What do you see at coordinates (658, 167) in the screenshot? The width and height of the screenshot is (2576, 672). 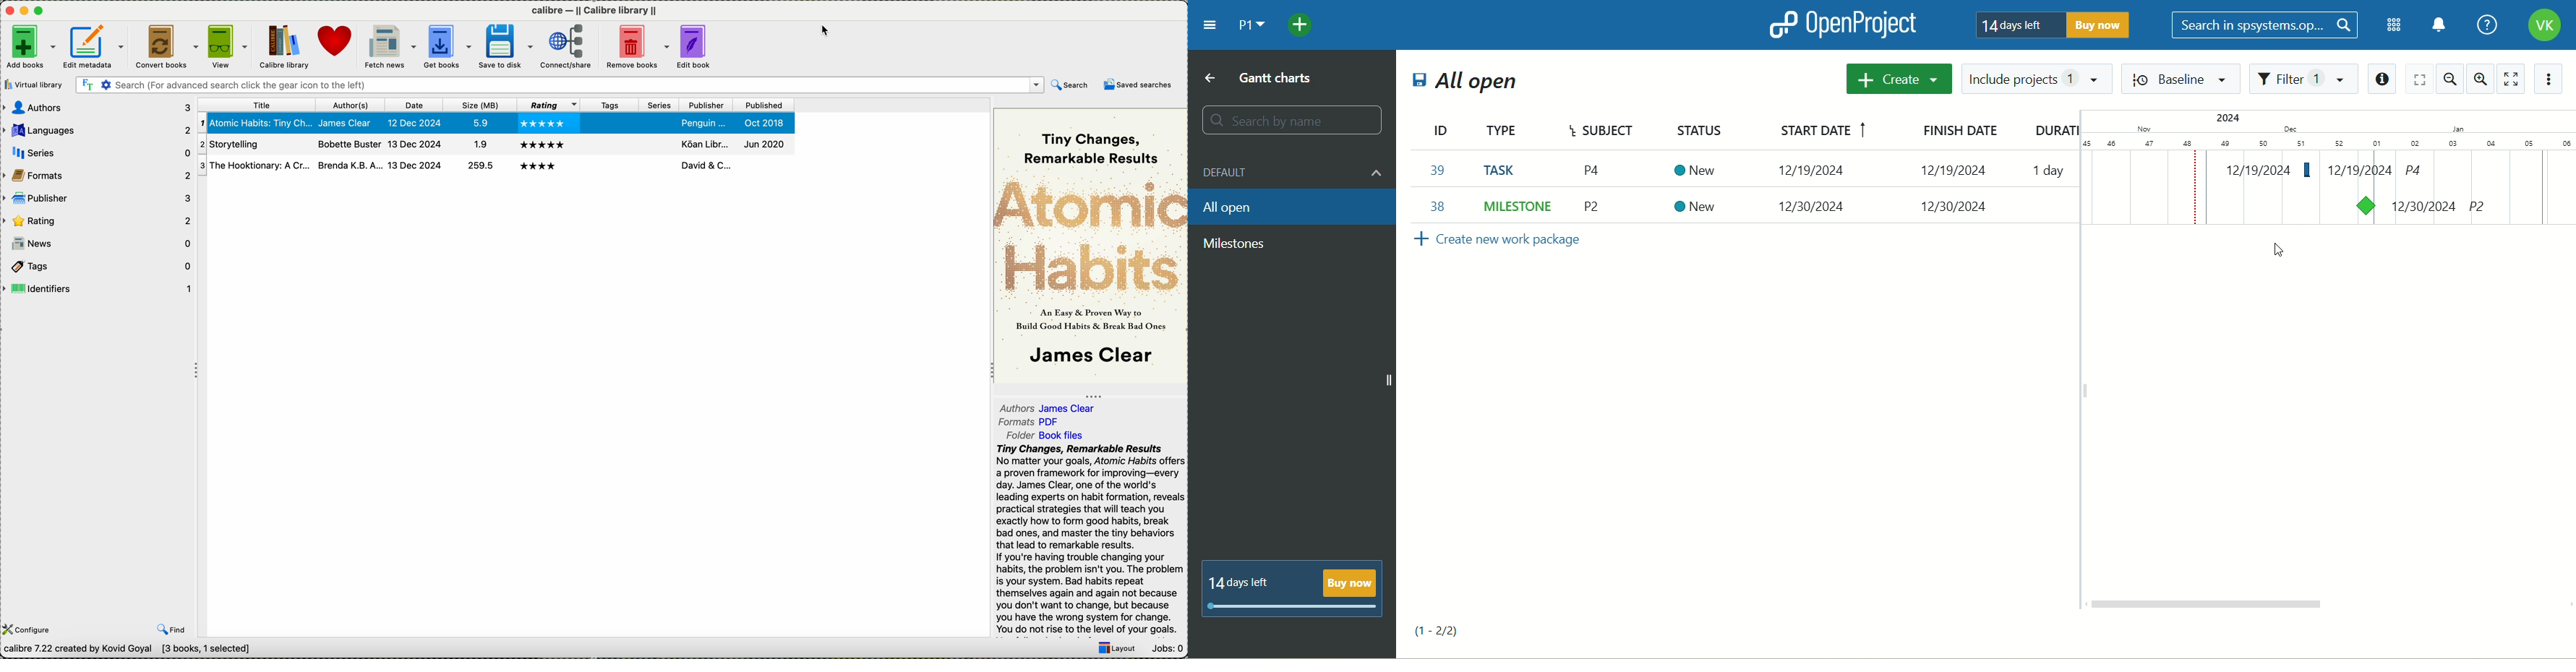 I see `series` at bounding box center [658, 167].